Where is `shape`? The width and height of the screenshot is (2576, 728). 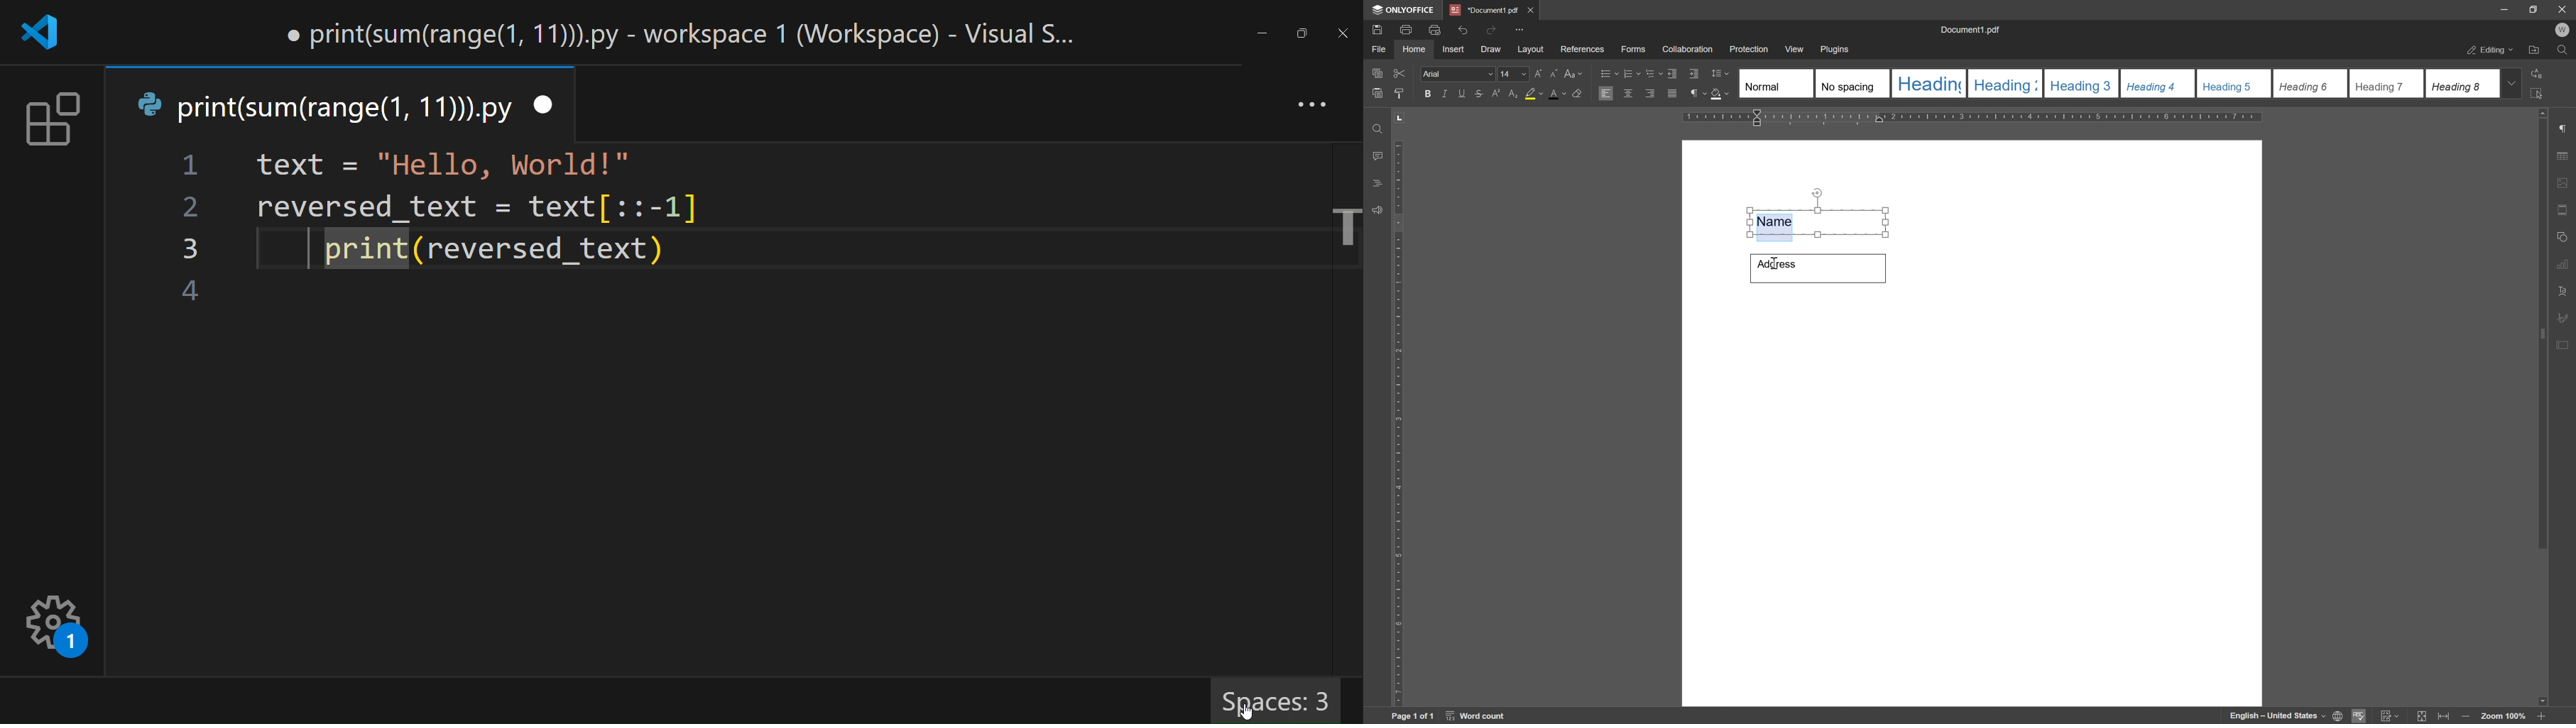 shape is located at coordinates (2565, 235).